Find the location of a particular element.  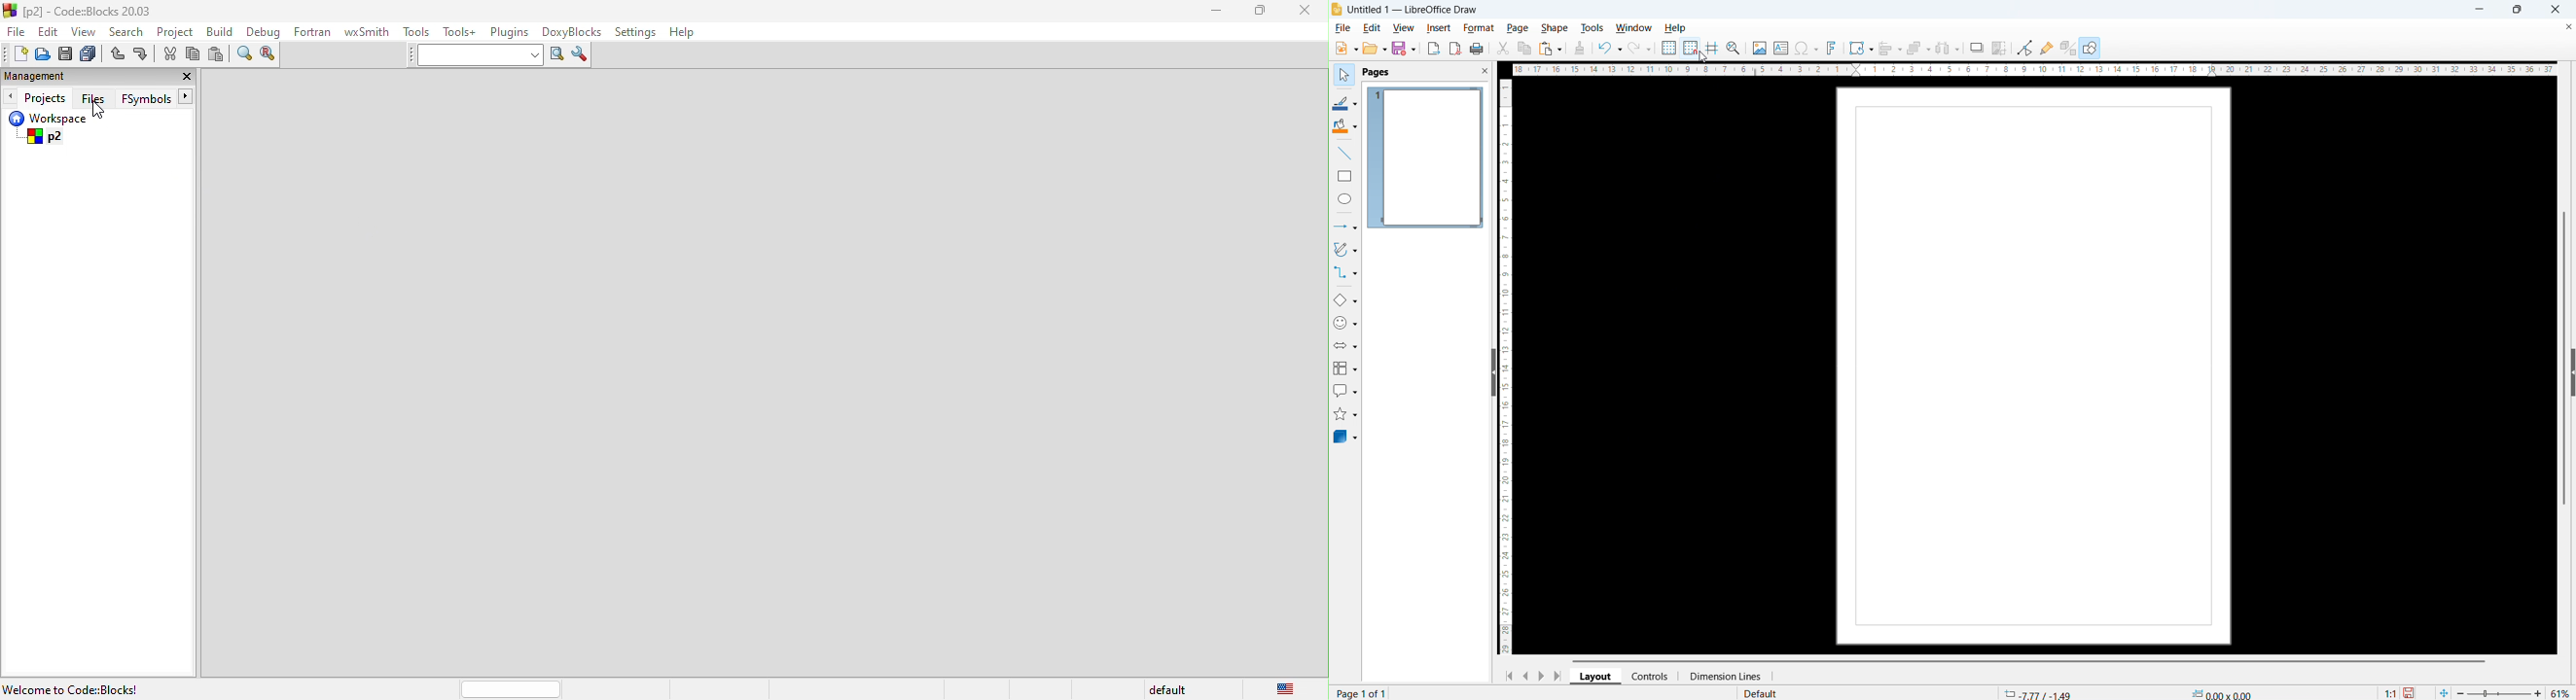

page number is located at coordinates (1363, 692).